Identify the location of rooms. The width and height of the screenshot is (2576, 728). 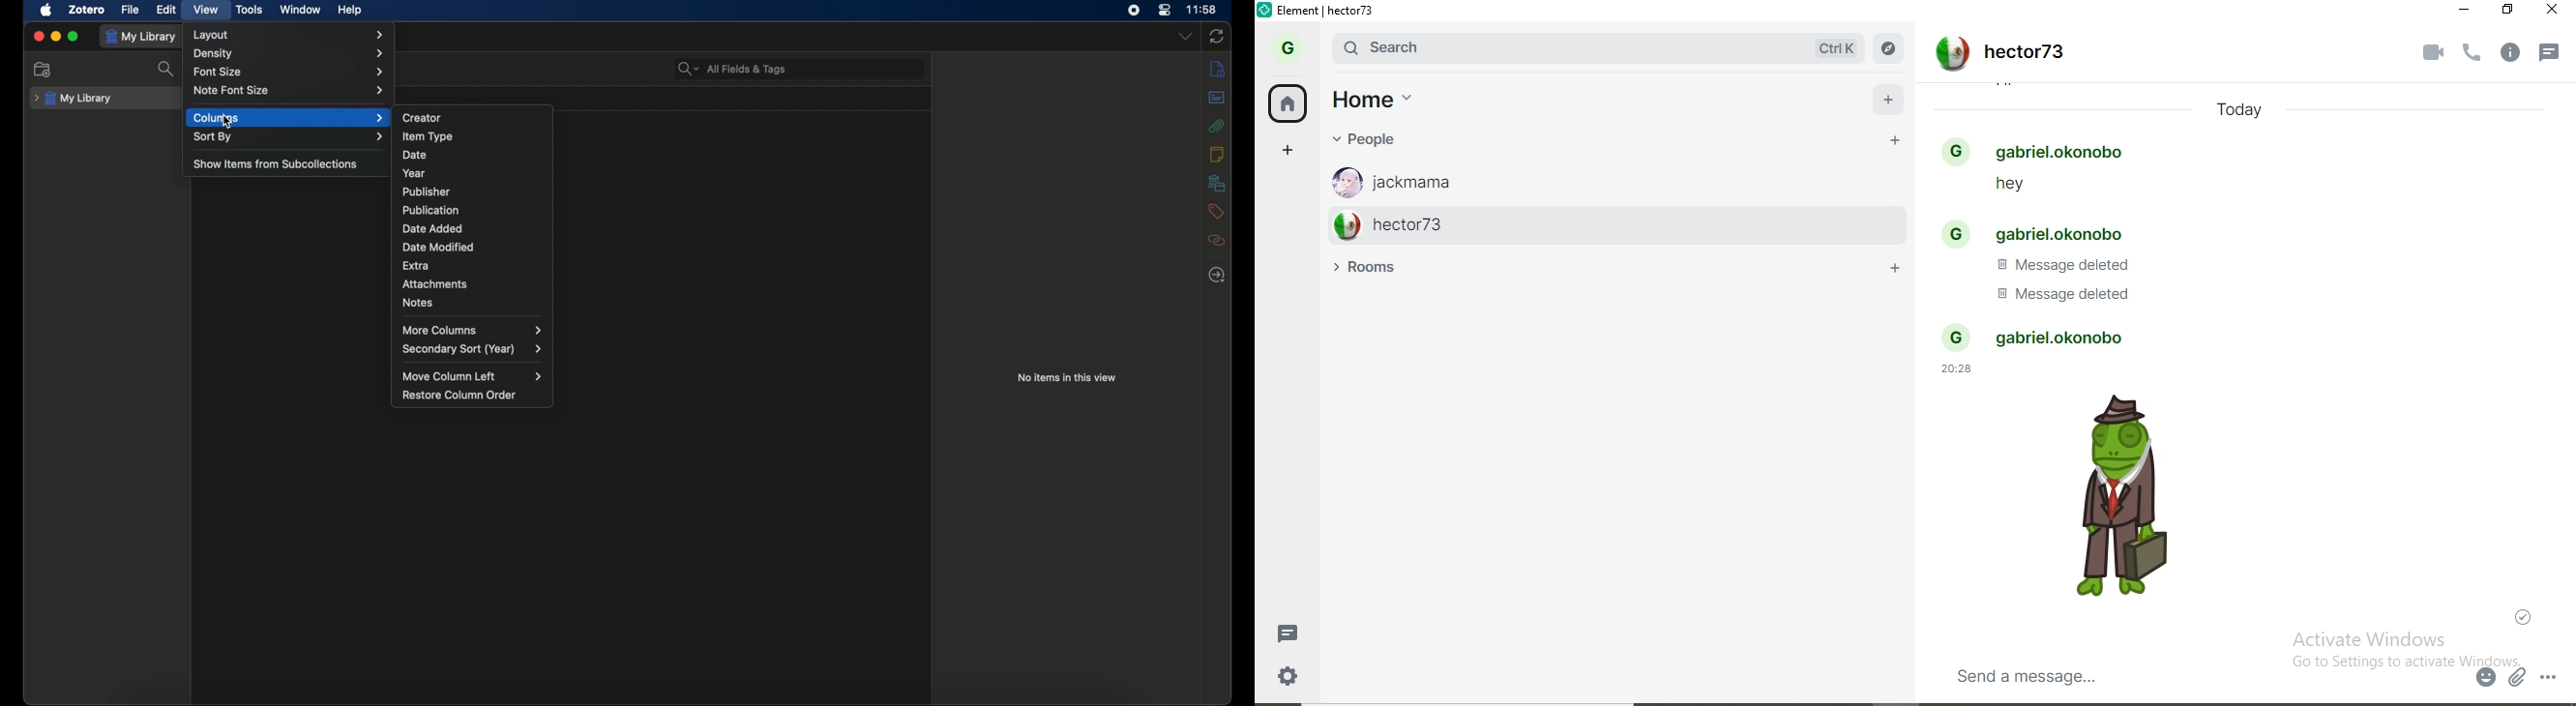
(1375, 268).